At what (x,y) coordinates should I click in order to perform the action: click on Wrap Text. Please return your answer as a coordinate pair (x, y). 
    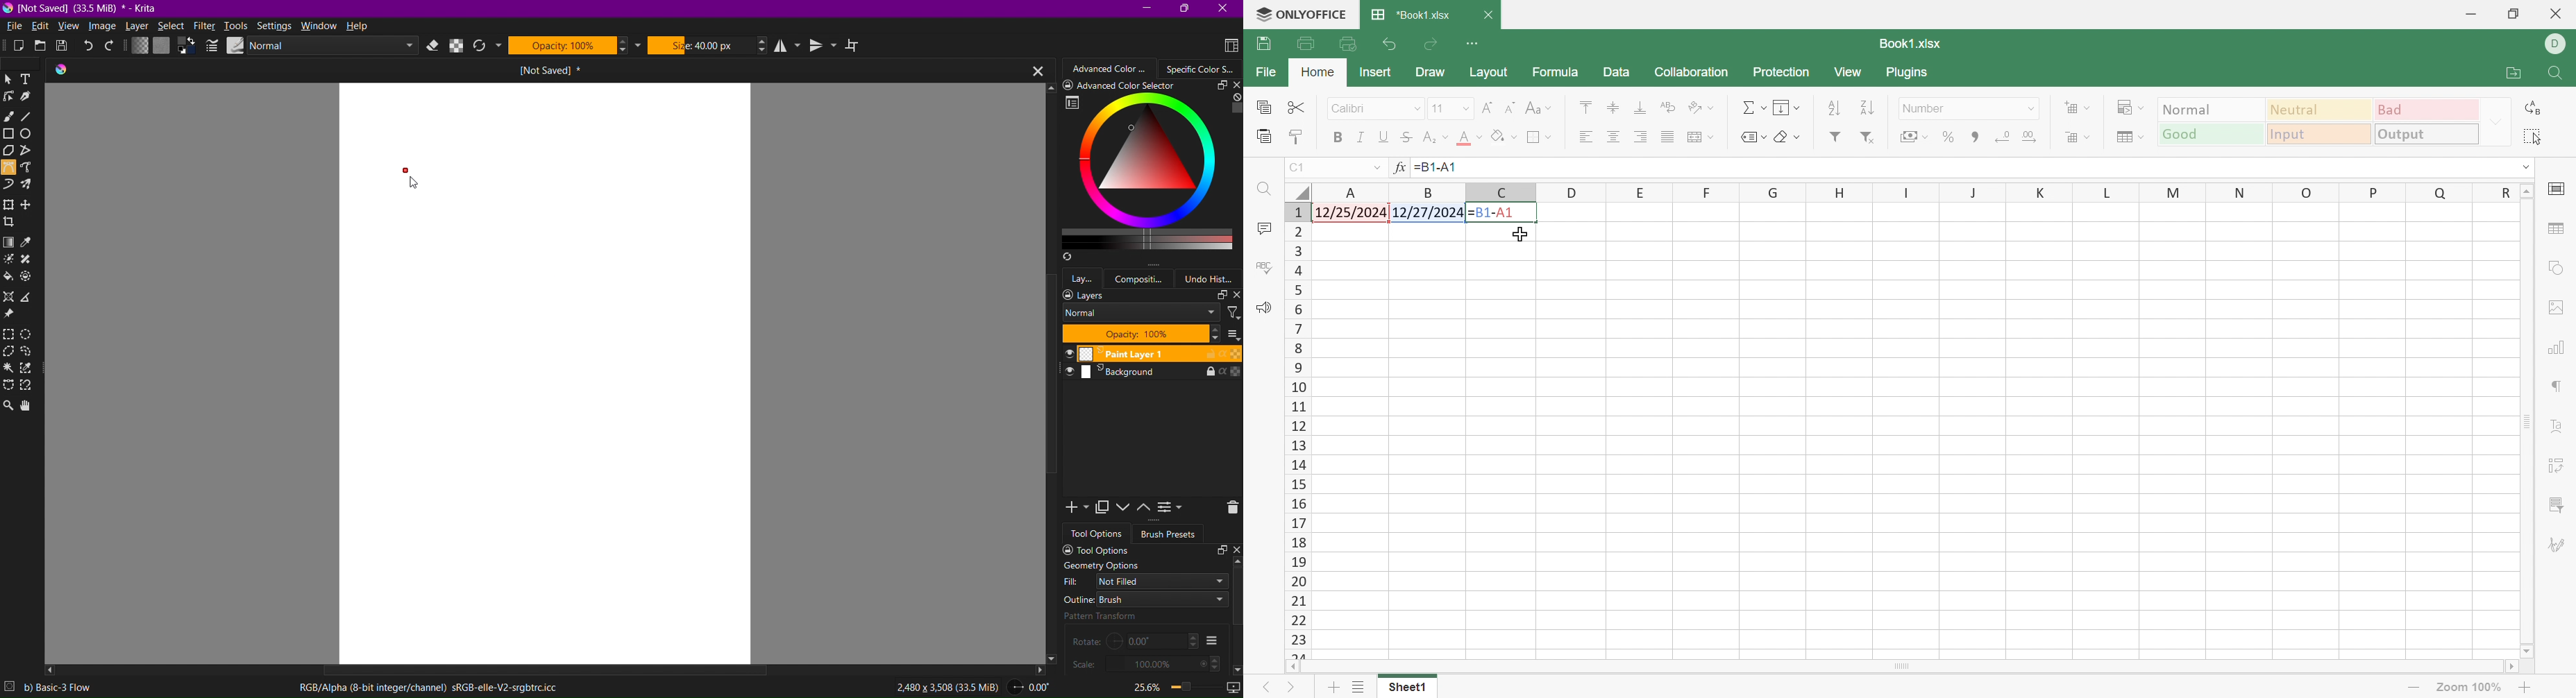
    Looking at the image, I should click on (1667, 106).